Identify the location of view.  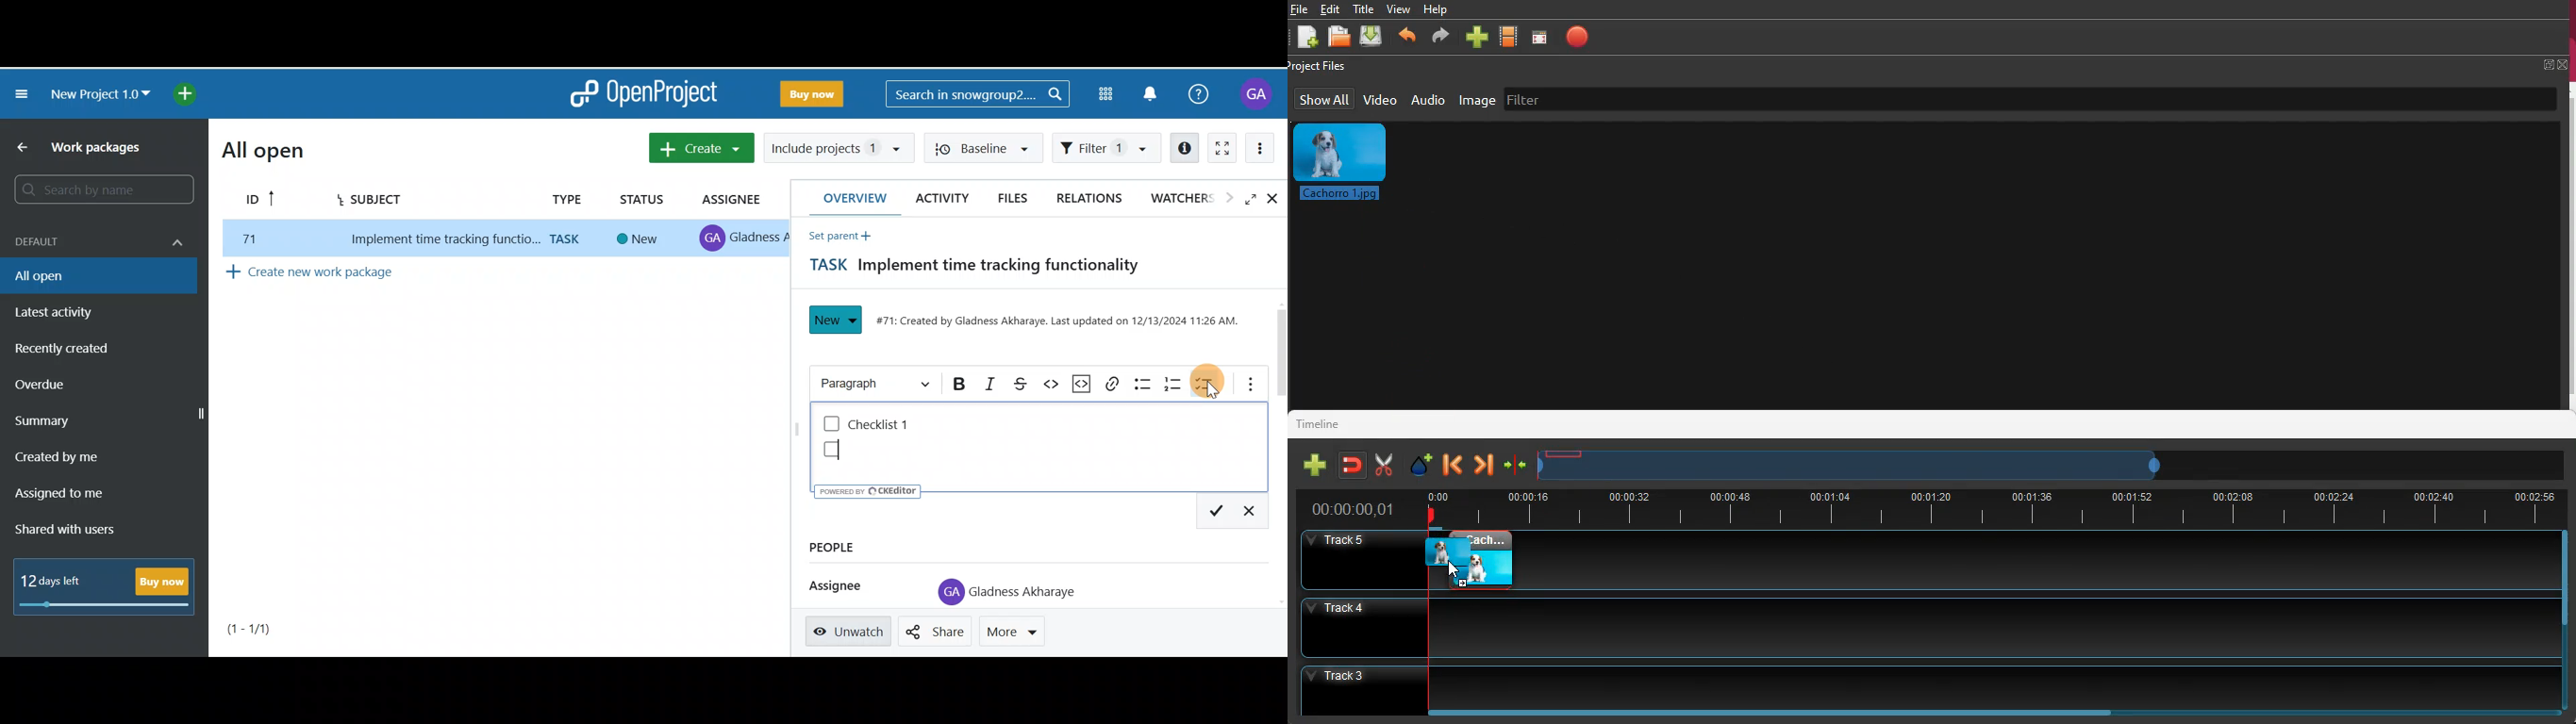
(1399, 8).